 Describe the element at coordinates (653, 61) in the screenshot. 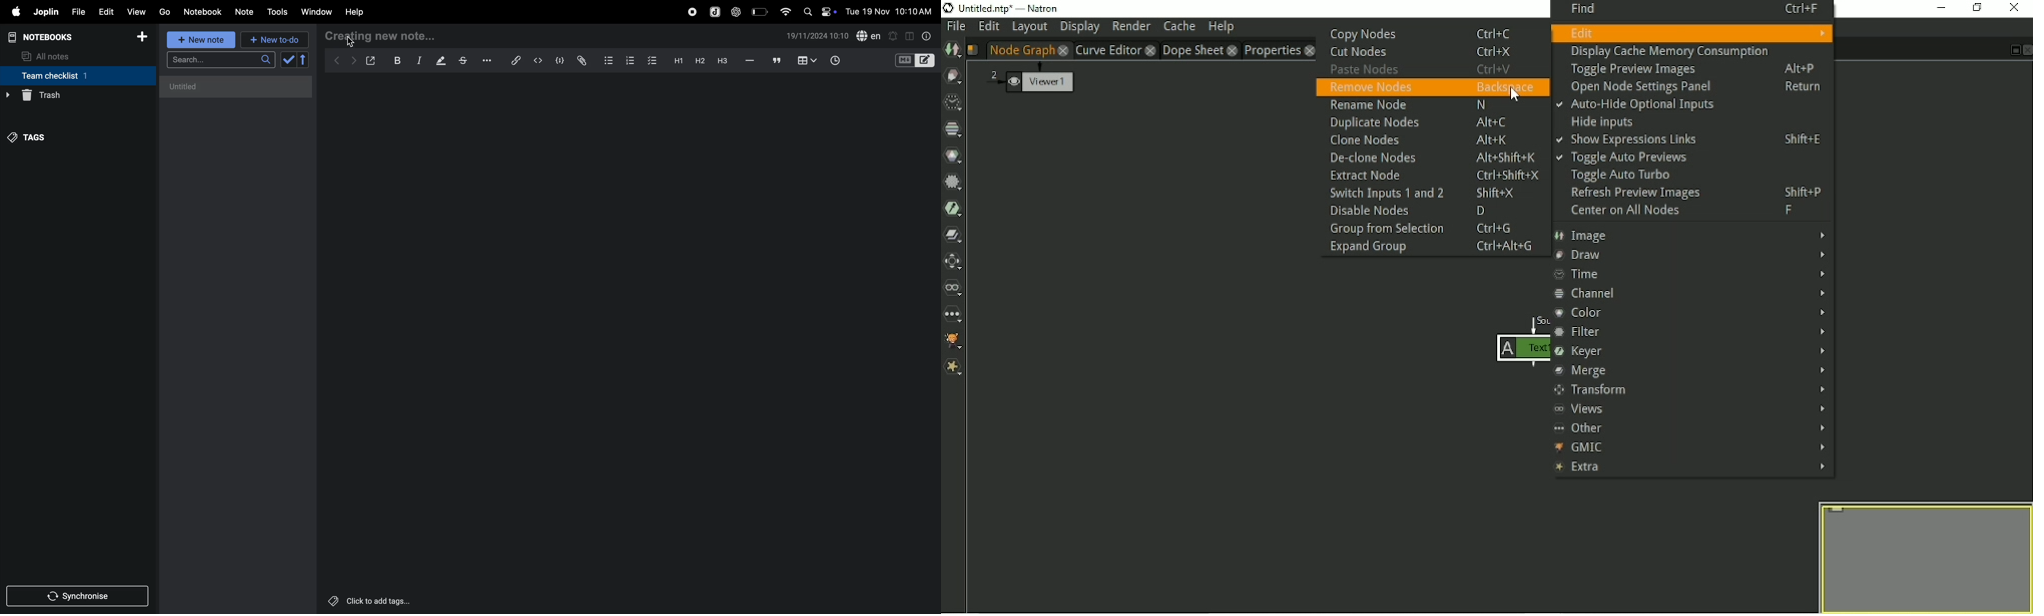

I see `checklist` at that location.